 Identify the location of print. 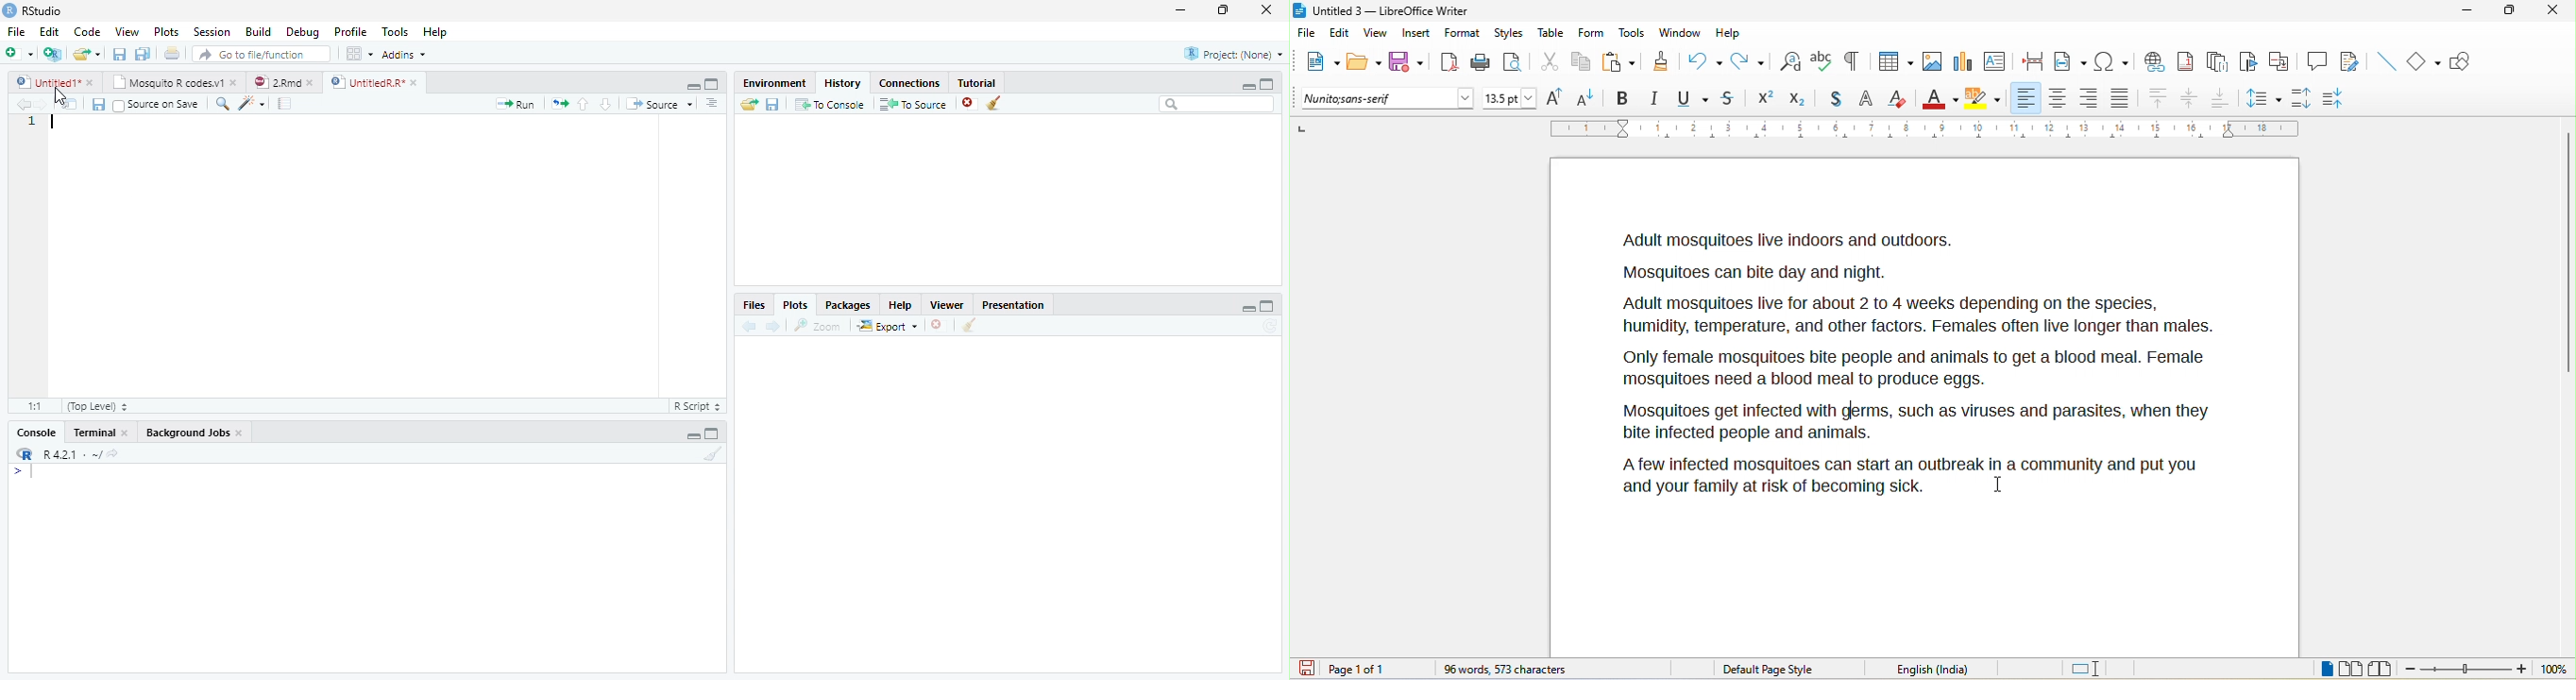
(1480, 65).